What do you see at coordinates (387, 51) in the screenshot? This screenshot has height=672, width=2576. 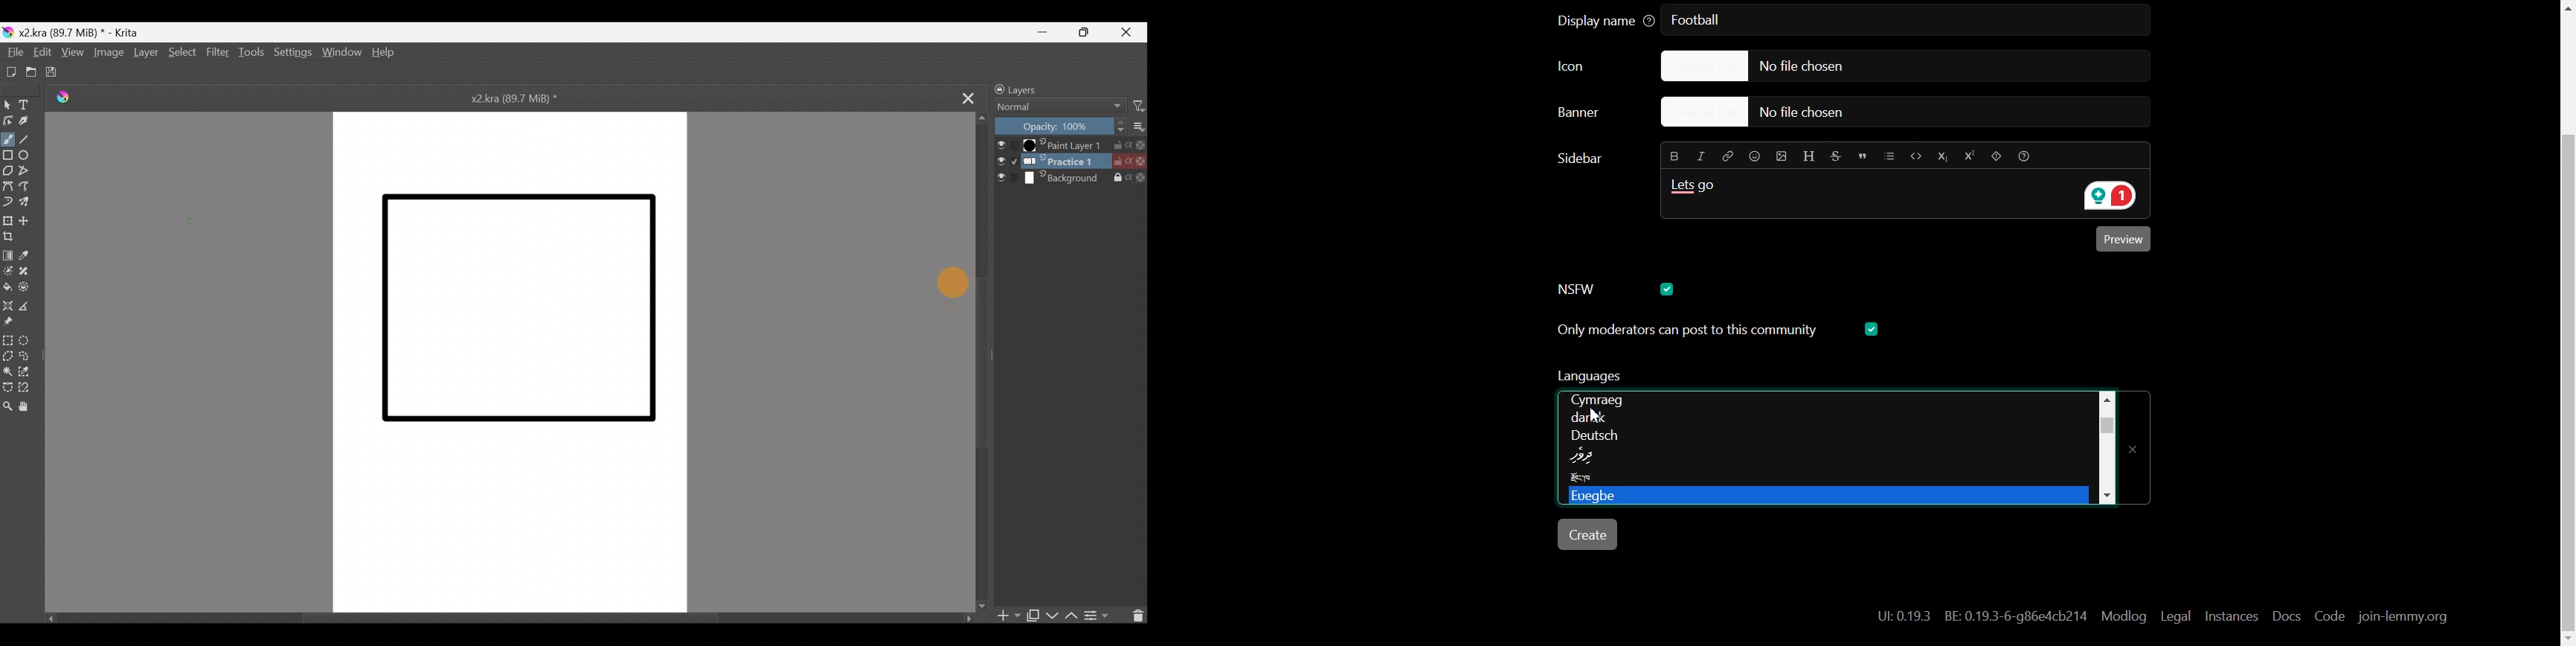 I see `Help` at bounding box center [387, 51].